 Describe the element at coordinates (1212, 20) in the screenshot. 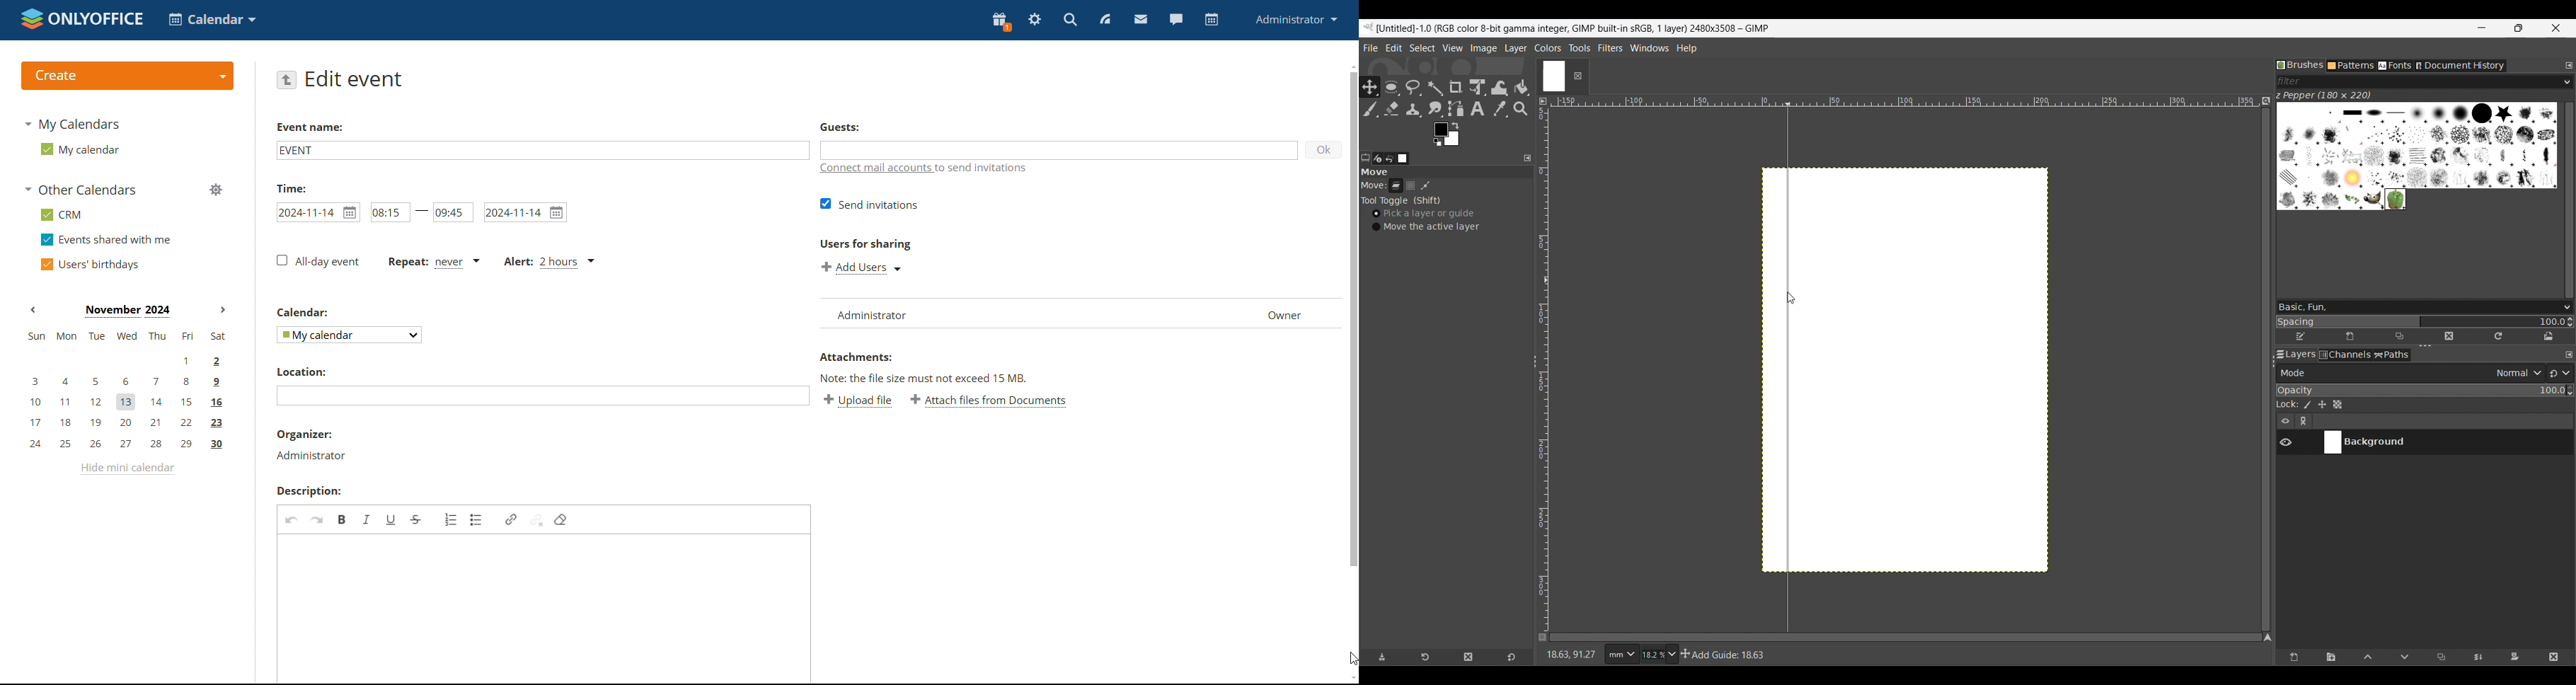

I see `calendar` at that location.